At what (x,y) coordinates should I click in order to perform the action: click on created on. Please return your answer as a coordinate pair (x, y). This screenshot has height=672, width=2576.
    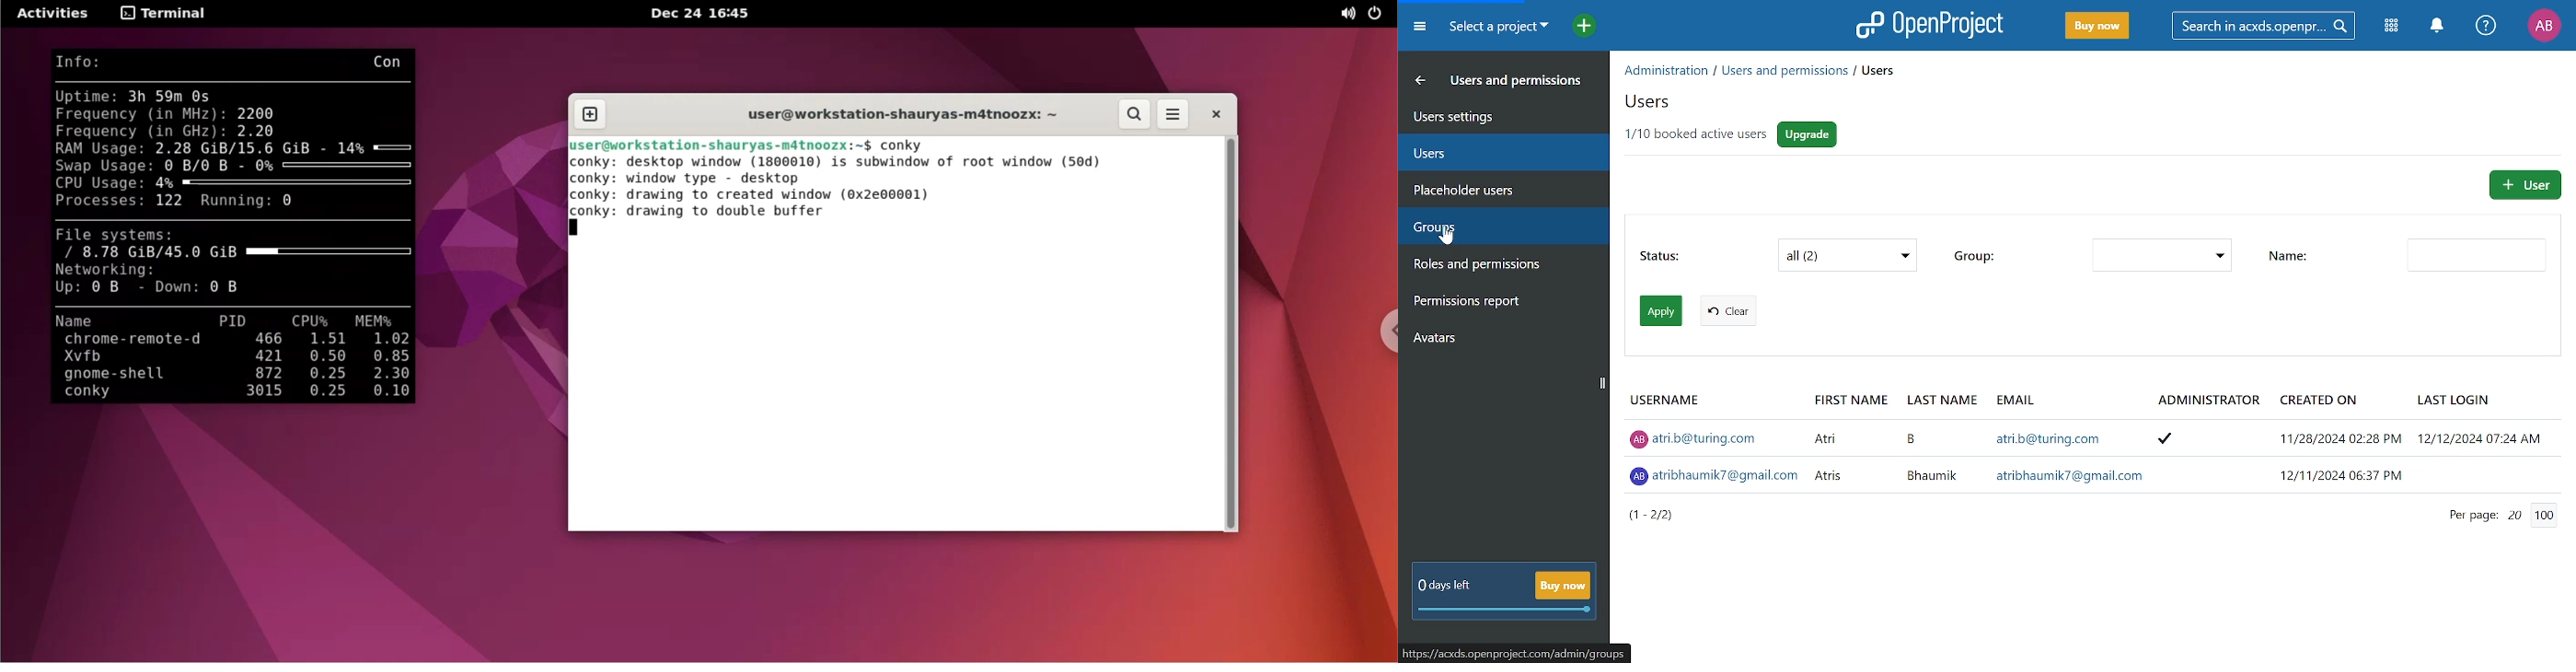
    Looking at the image, I should click on (2318, 399).